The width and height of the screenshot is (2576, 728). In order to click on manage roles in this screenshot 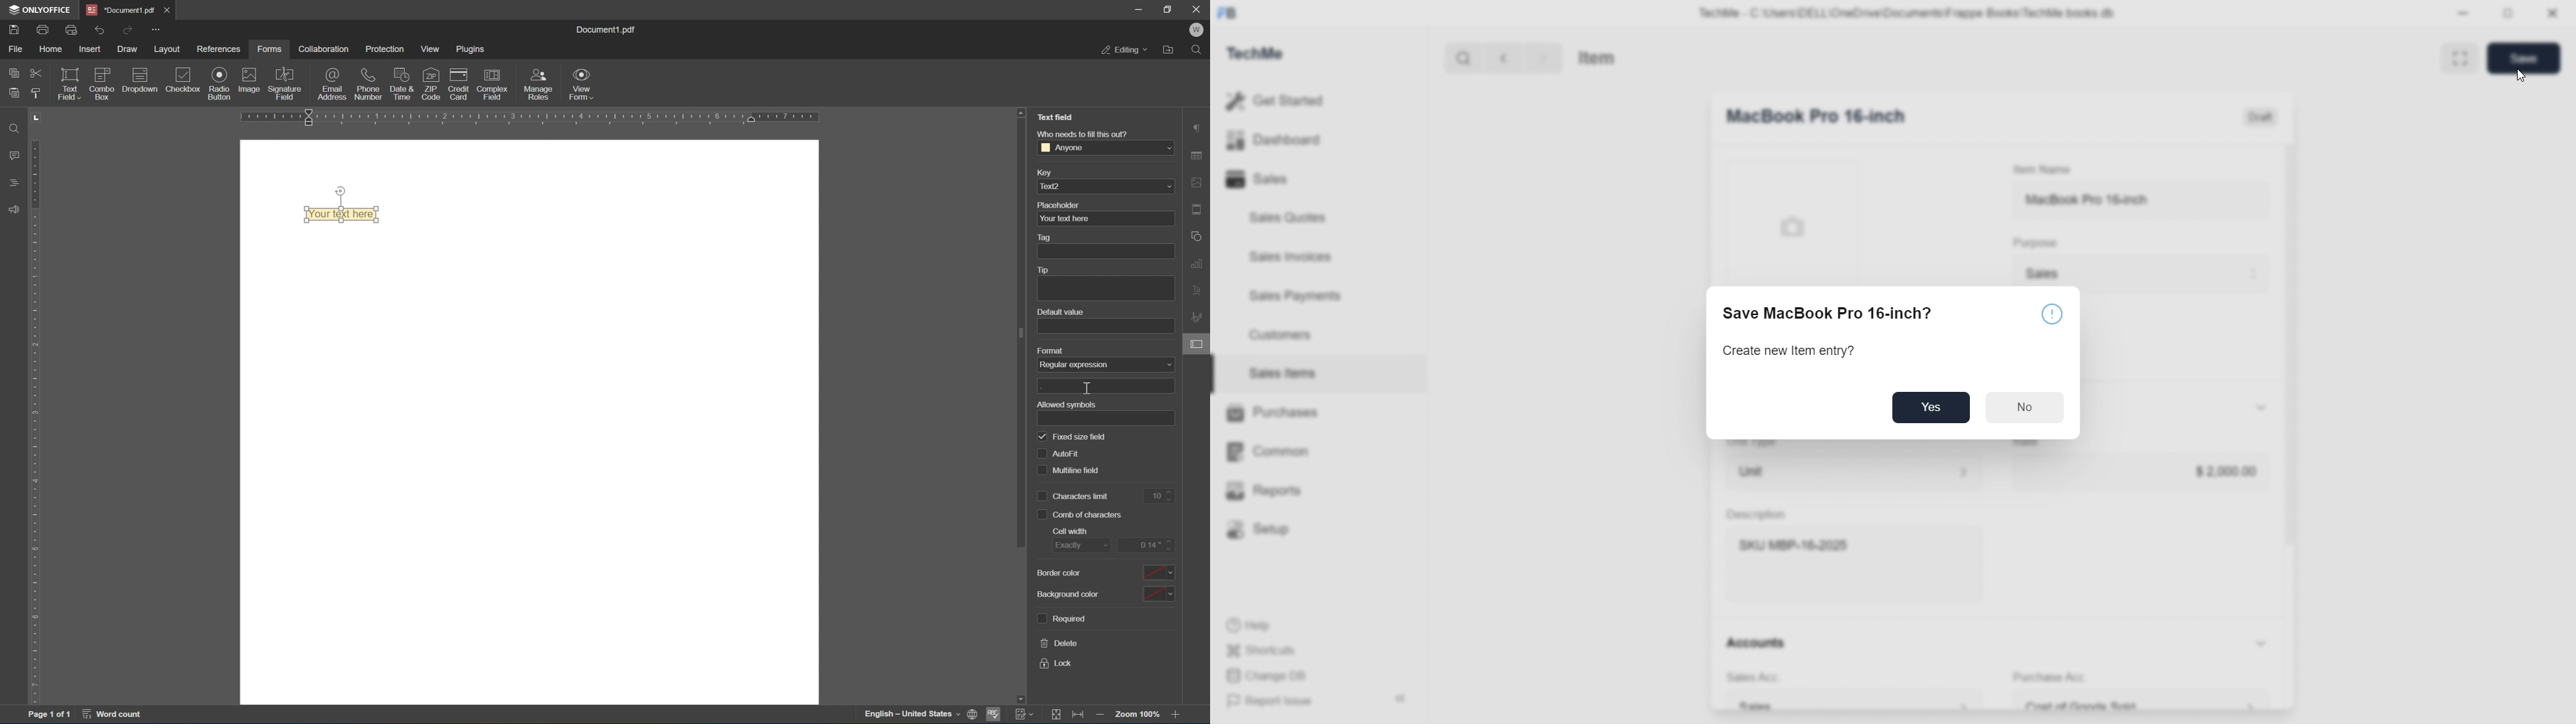, I will do `click(538, 83)`.